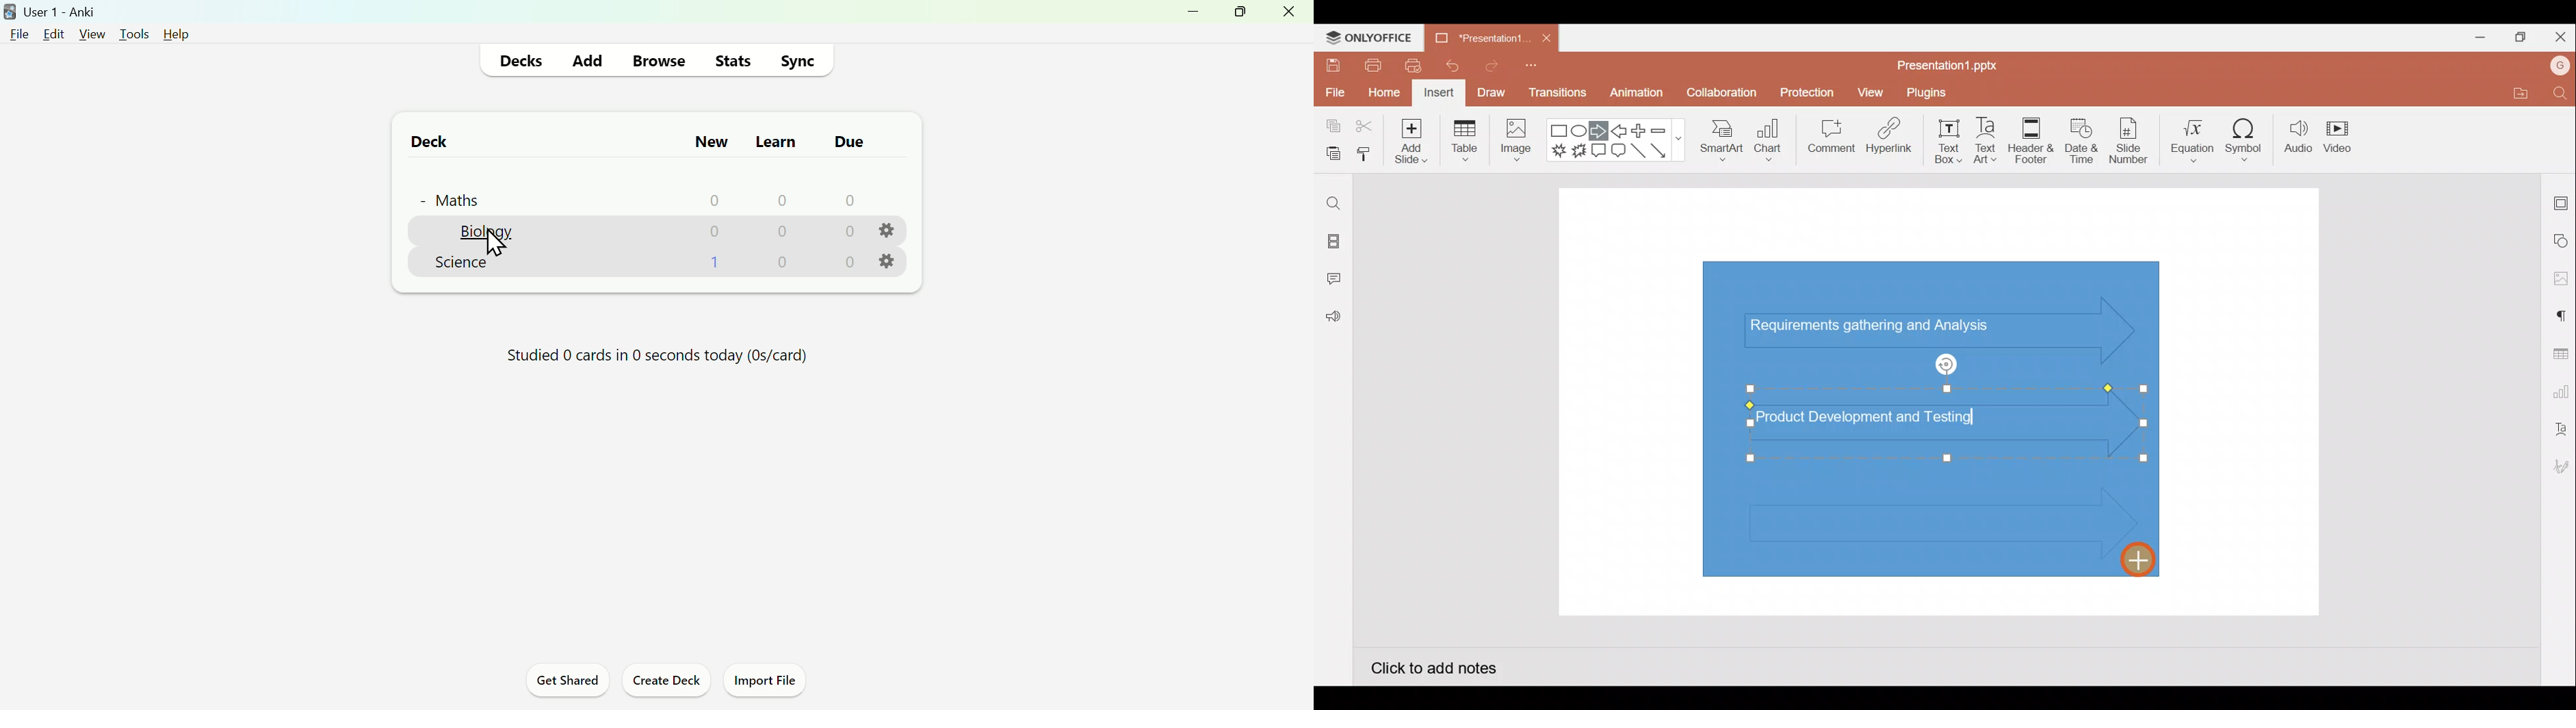 The image size is (2576, 728). What do you see at coordinates (777, 141) in the screenshot?
I see `Learn` at bounding box center [777, 141].